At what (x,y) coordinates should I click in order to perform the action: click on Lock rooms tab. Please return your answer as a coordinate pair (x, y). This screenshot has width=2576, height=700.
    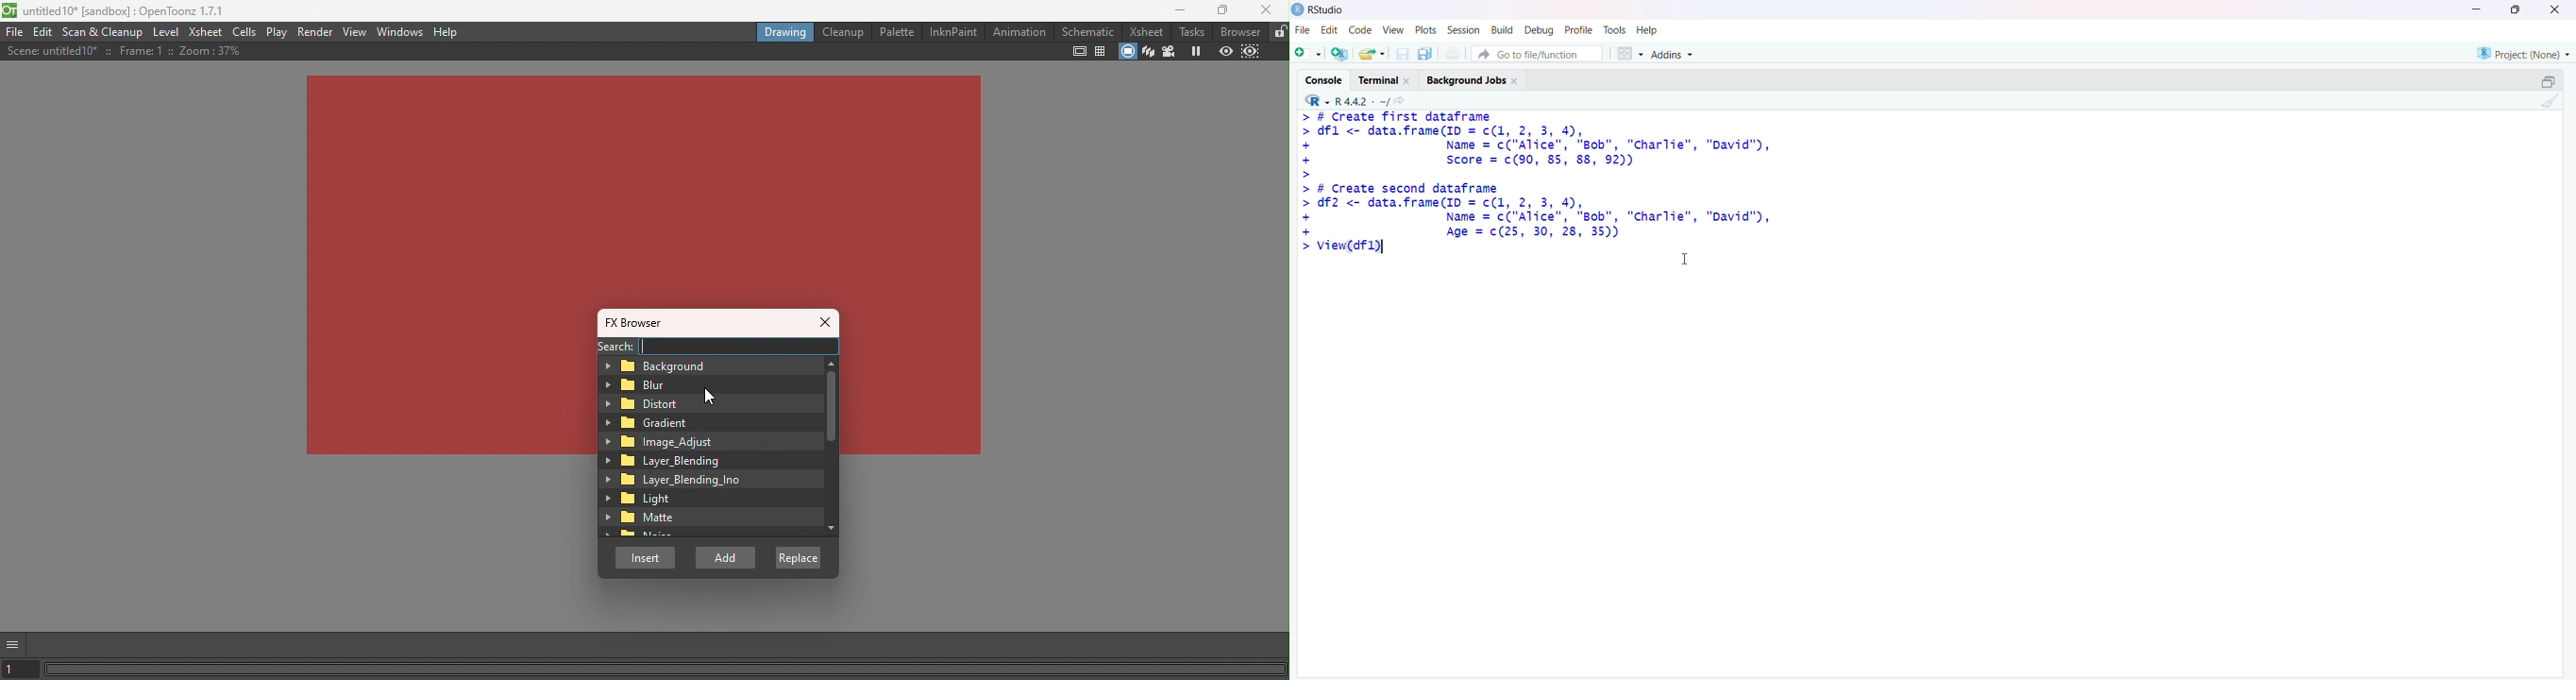
    Looking at the image, I should click on (1280, 32).